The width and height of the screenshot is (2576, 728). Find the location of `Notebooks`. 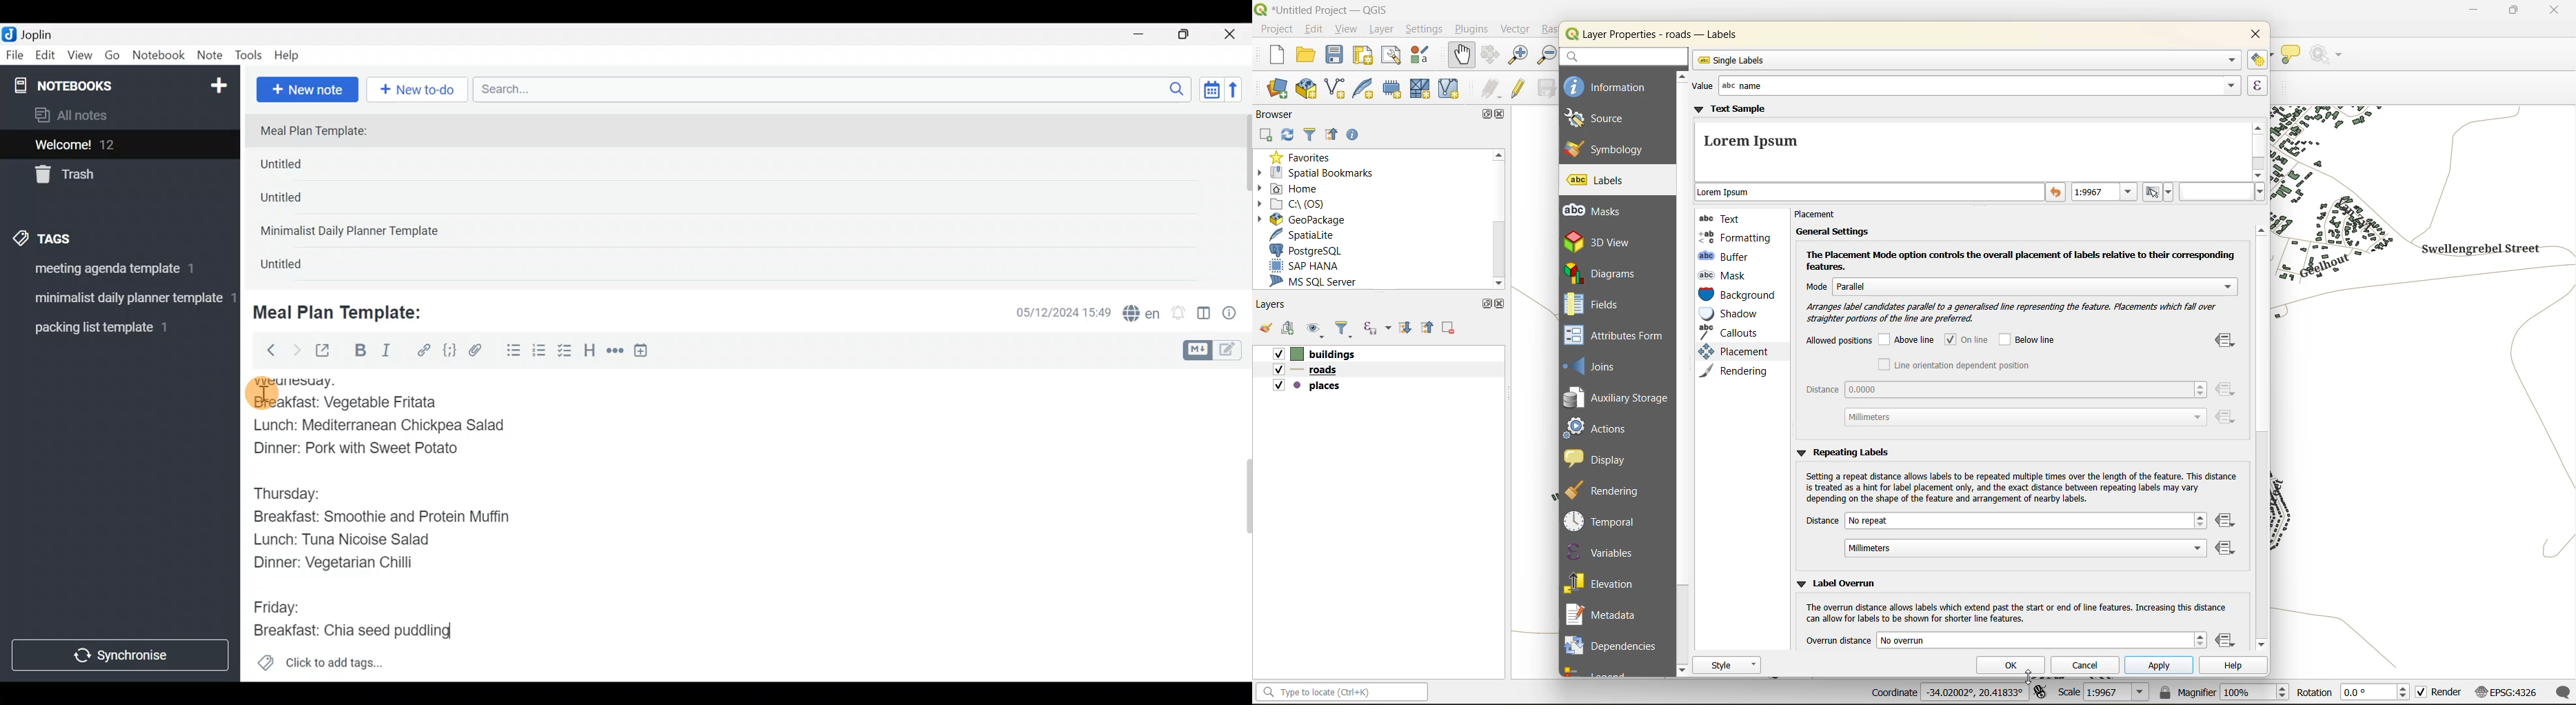

Notebooks is located at coordinates (92, 85).